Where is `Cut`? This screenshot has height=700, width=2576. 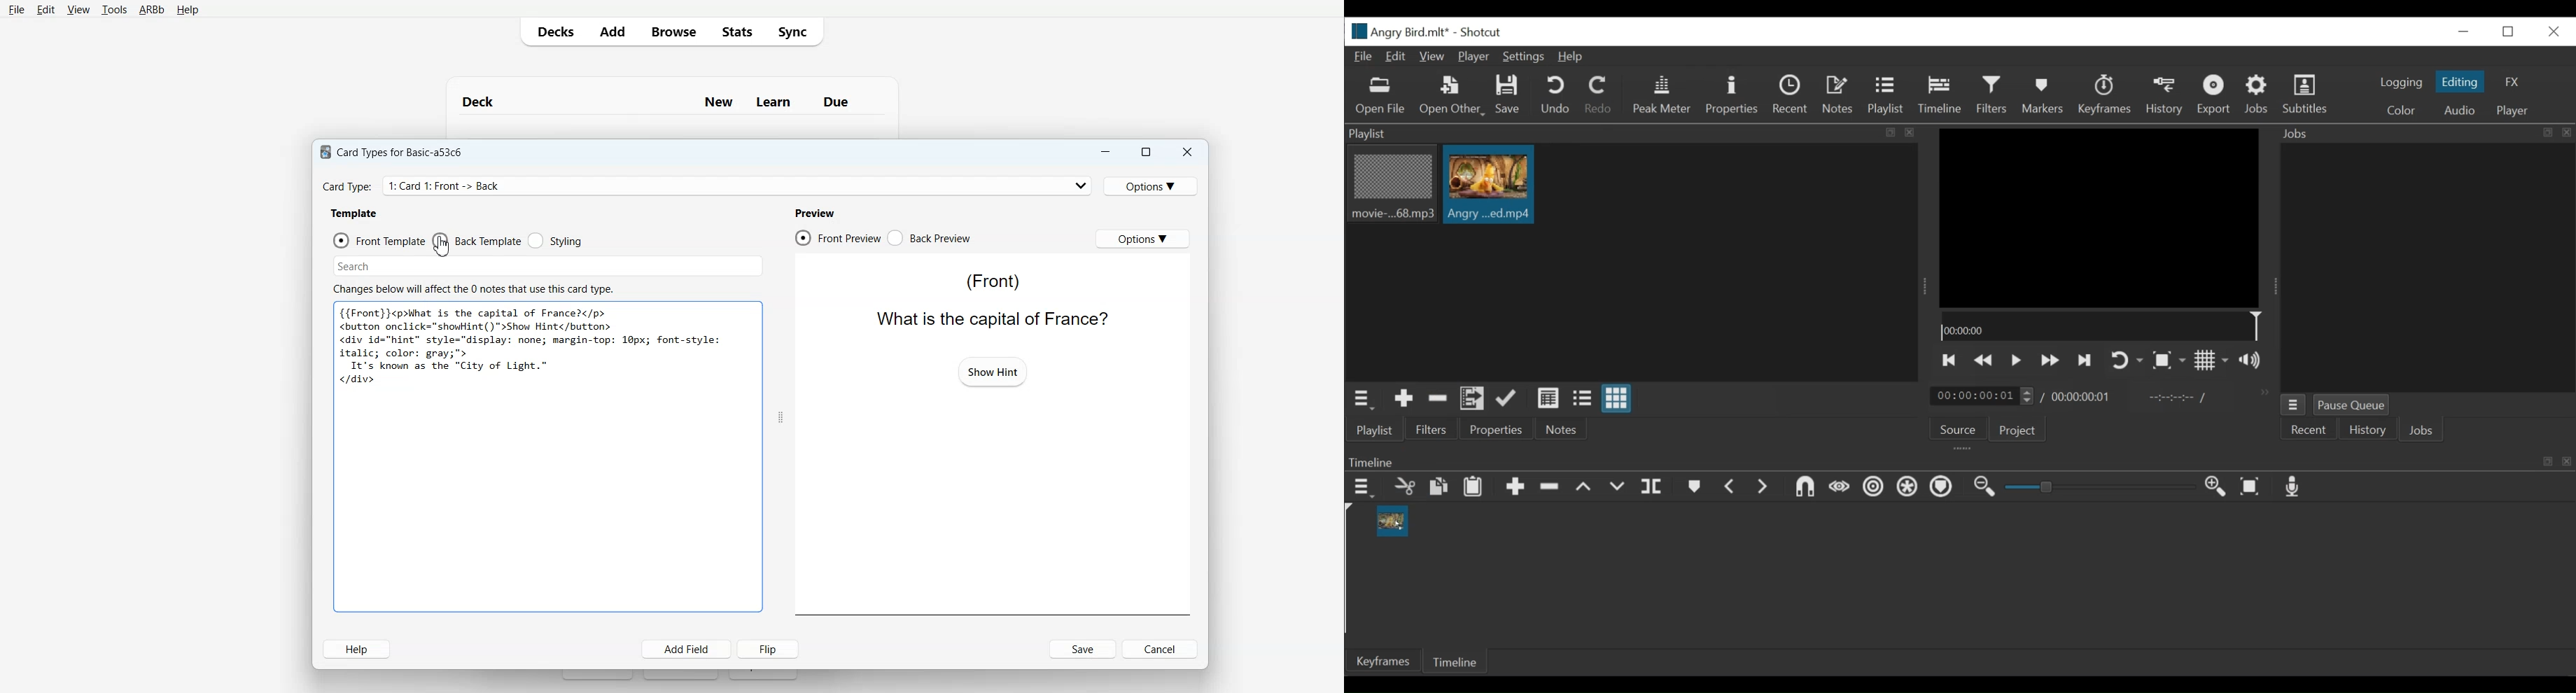
Cut is located at coordinates (1404, 488).